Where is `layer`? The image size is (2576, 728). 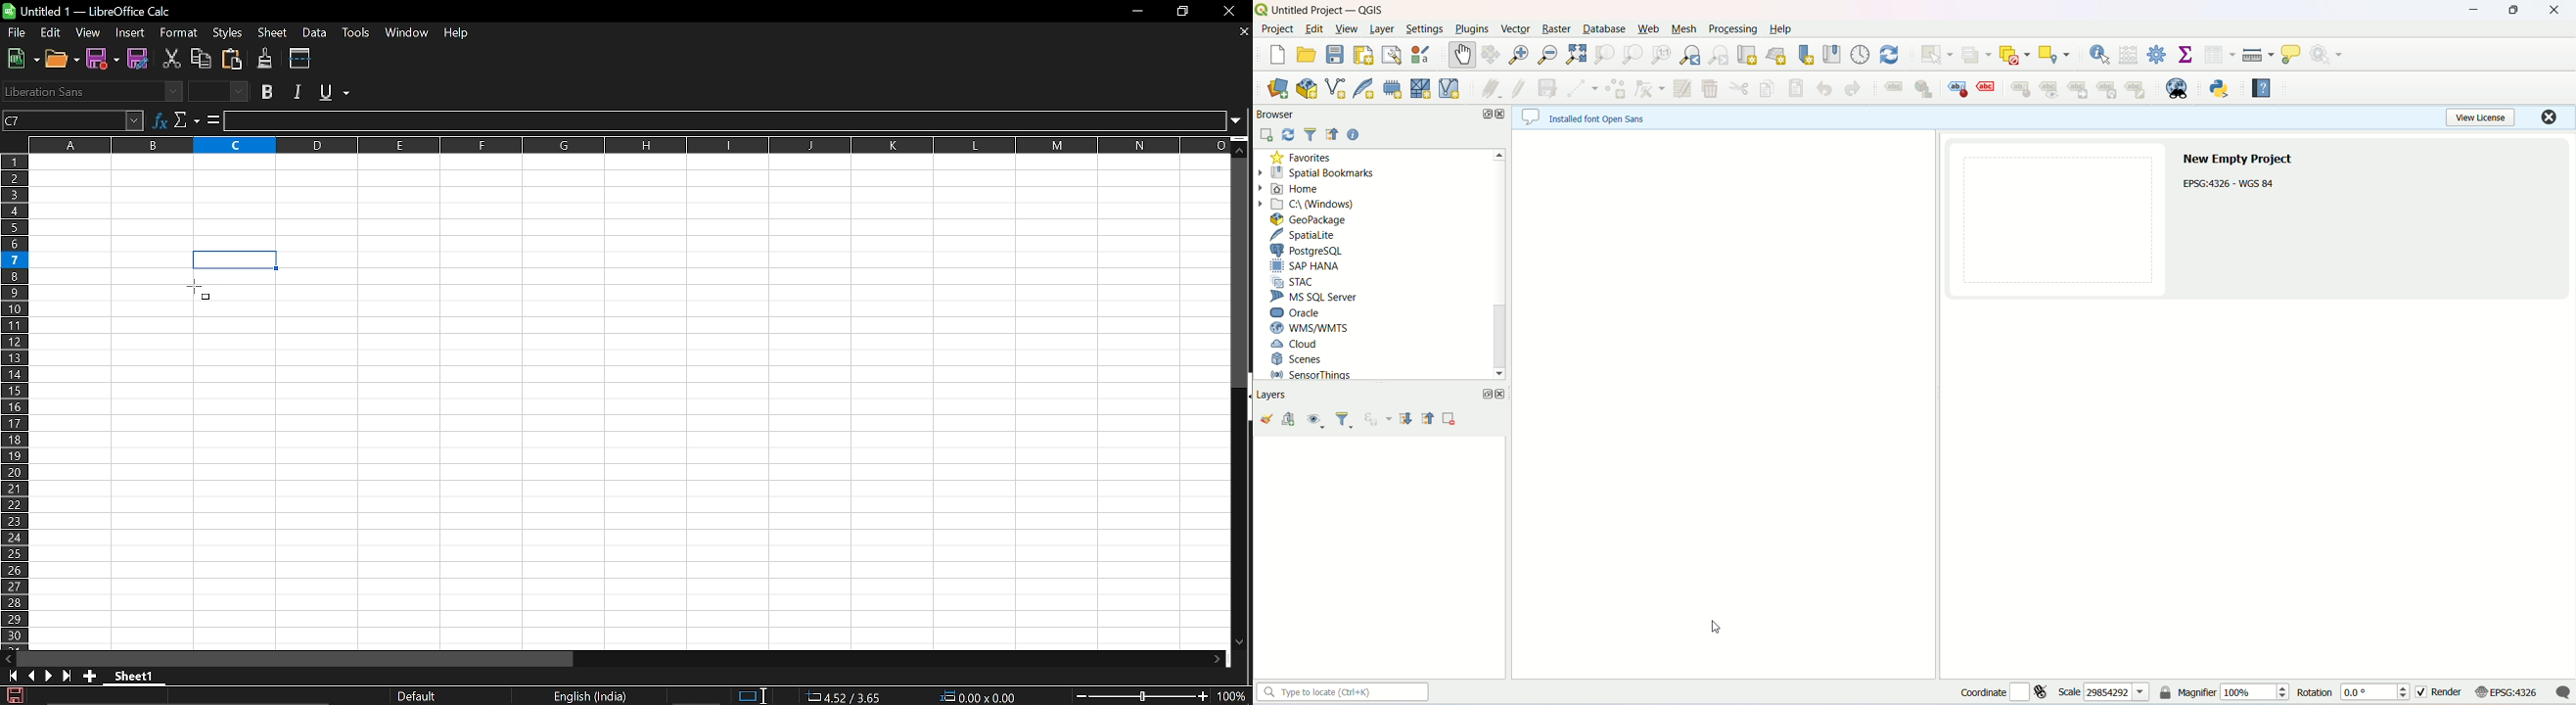
layer is located at coordinates (1380, 30).